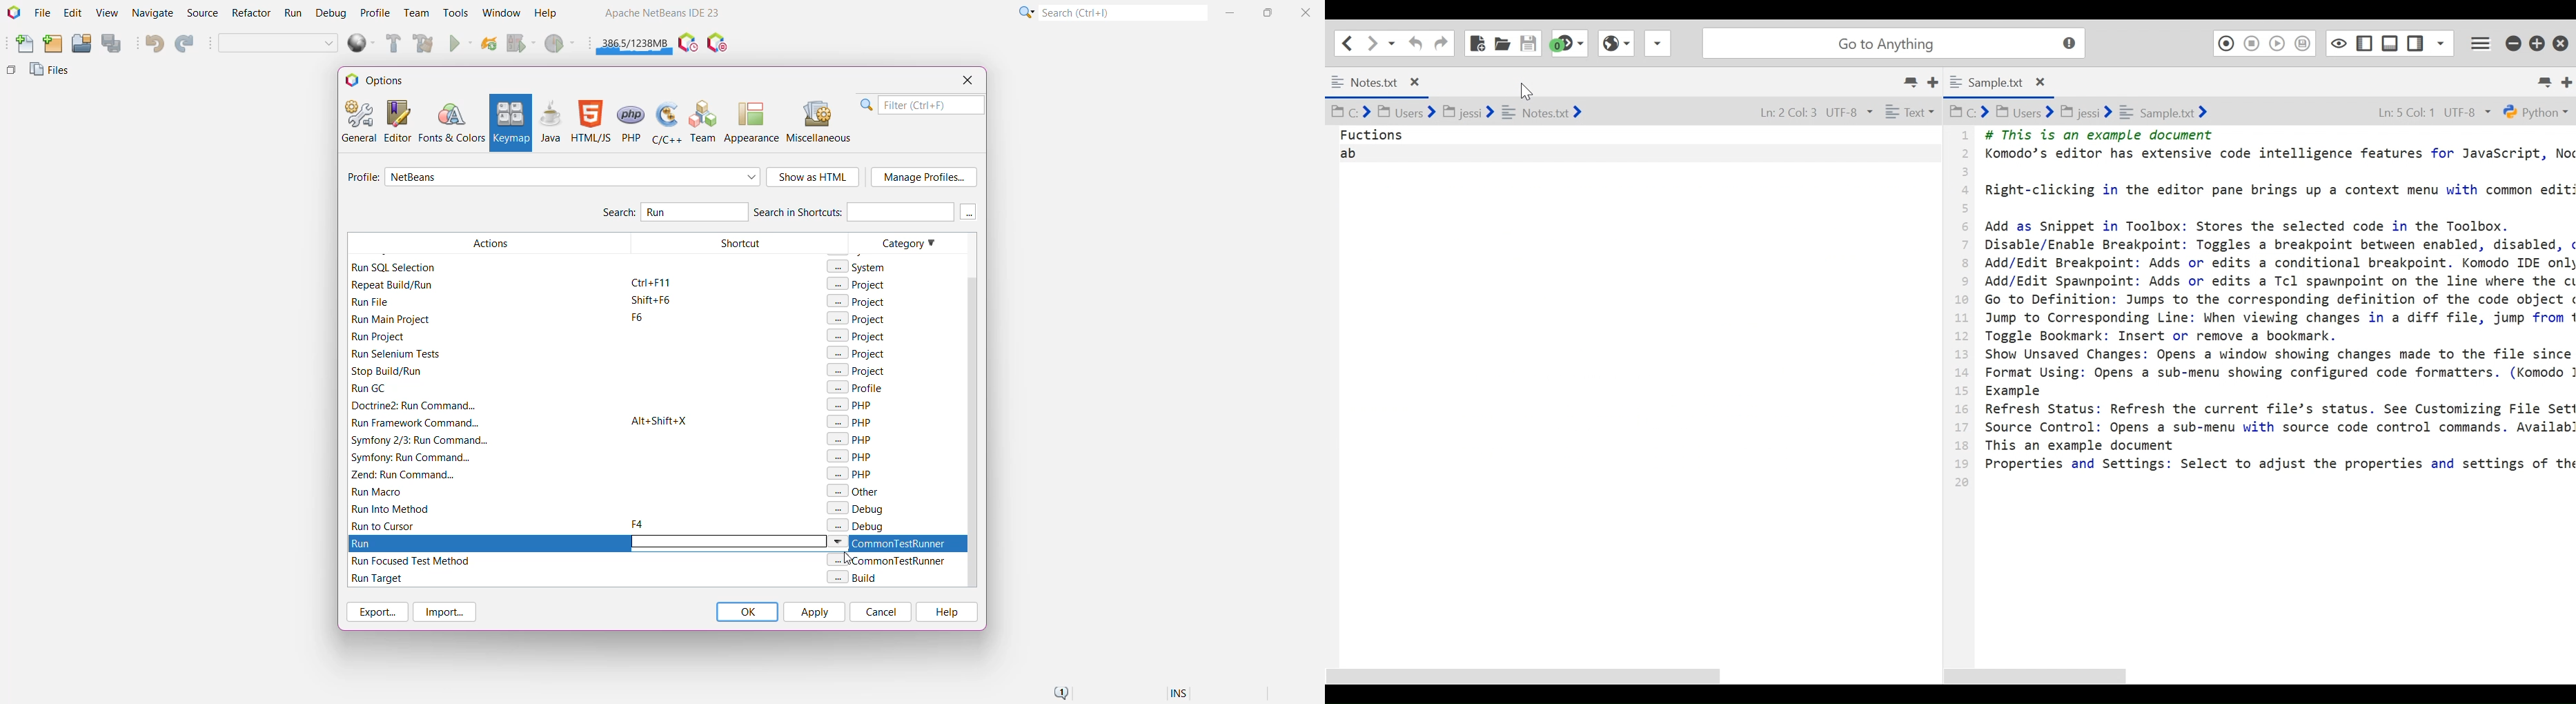  Describe the element at coordinates (488, 382) in the screenshot. I see `Filtered Actions with Run keyword` at that location.